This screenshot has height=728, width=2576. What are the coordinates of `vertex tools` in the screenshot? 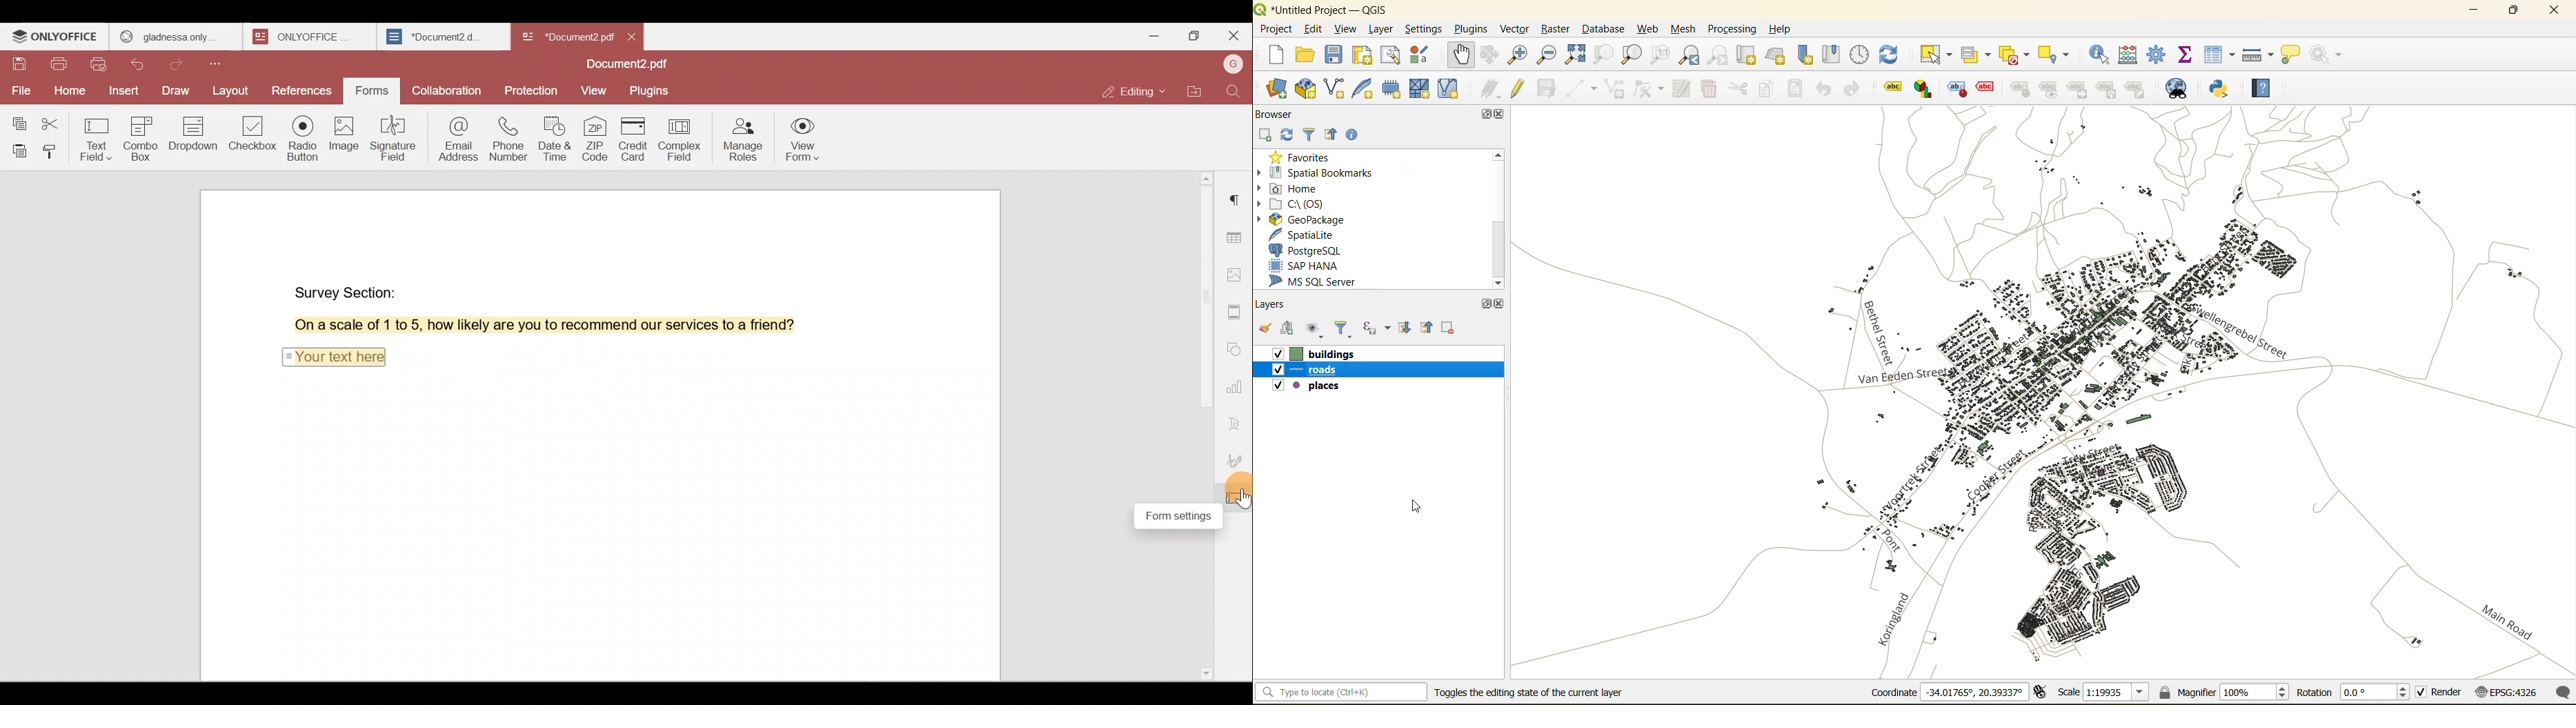 It's located at (1644, 88).